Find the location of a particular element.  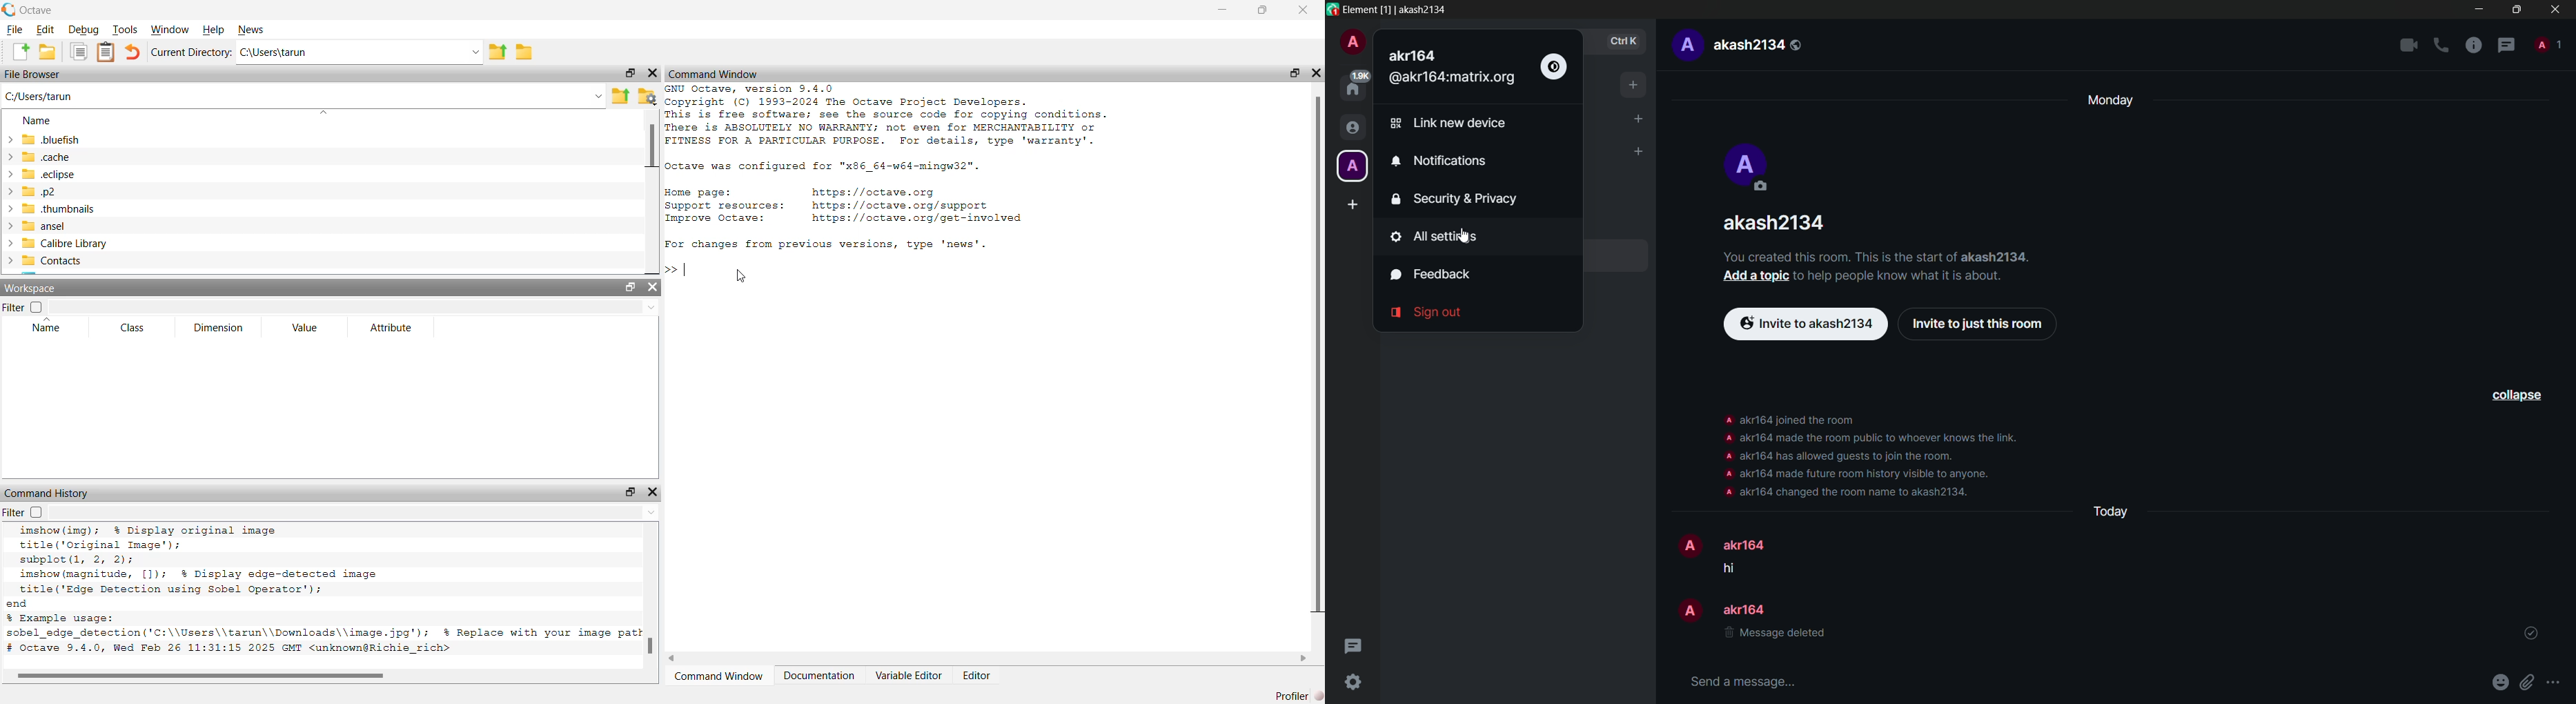

documents is located at coordinates (79, 52).